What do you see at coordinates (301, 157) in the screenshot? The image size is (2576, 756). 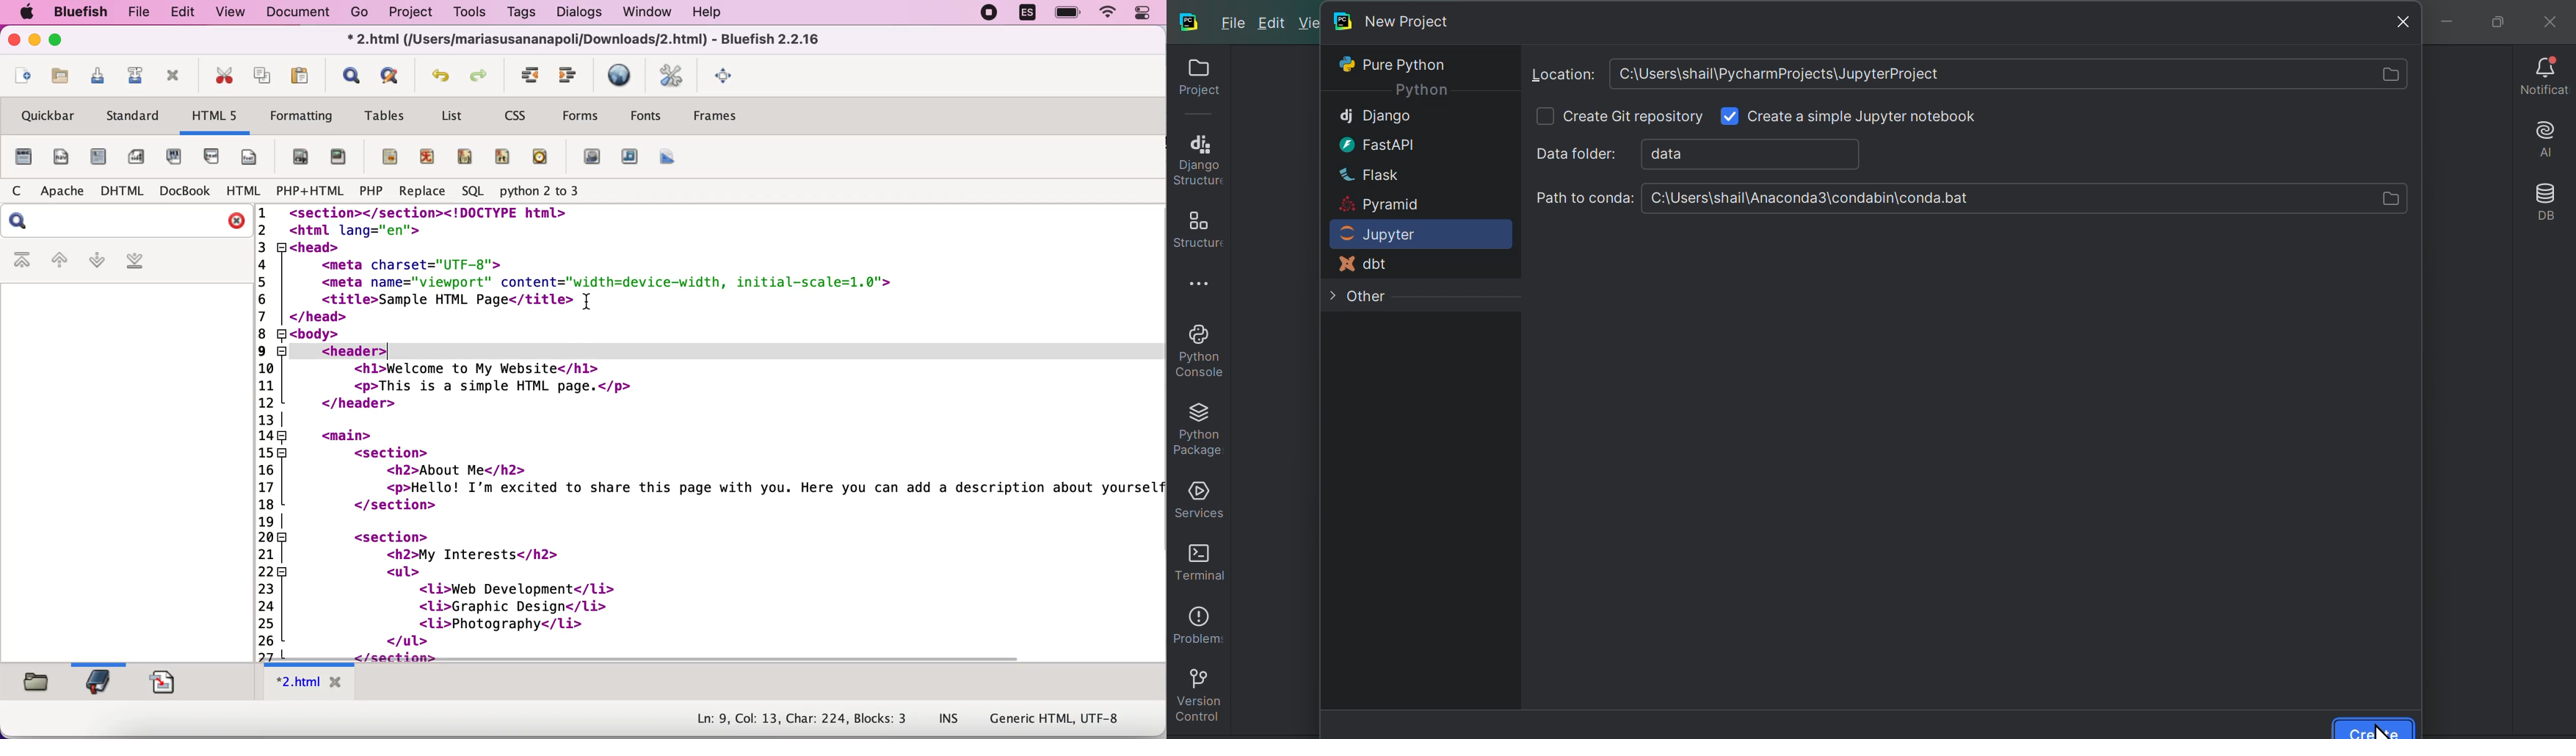 I see `figure caption` at bounding box center [301, 157].